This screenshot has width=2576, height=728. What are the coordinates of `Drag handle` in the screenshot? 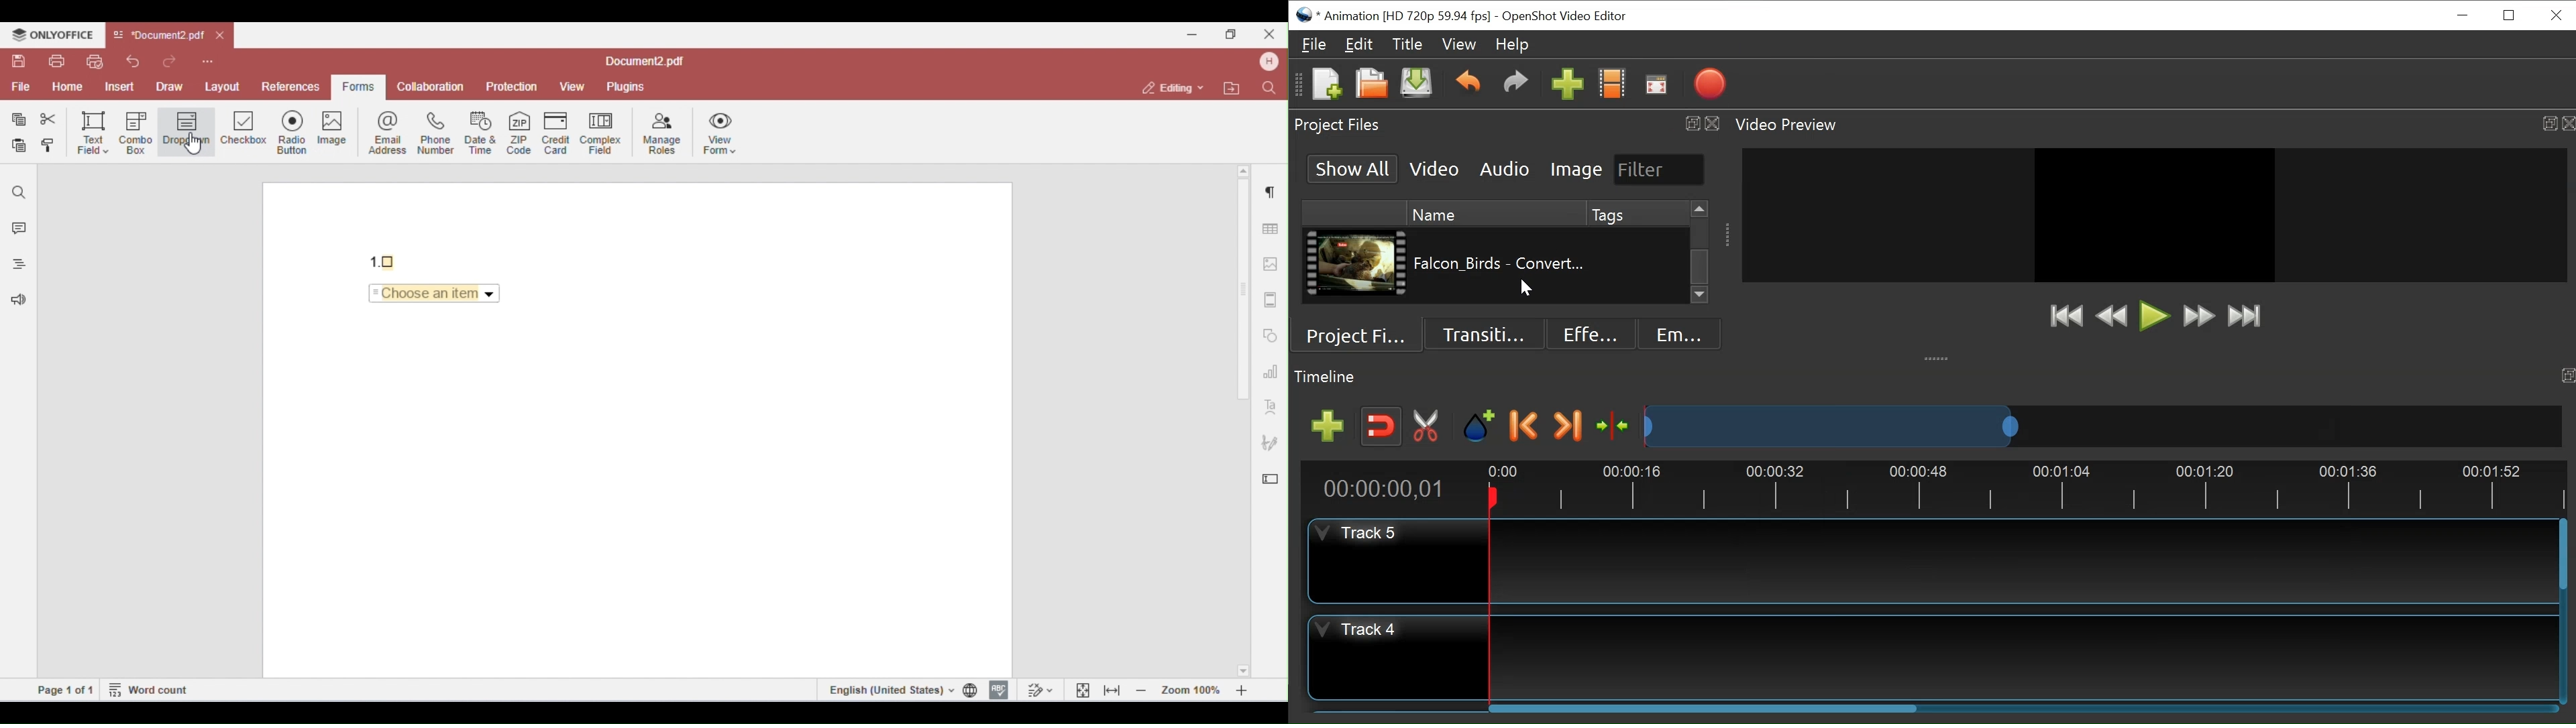 It's located at (1728, 235).